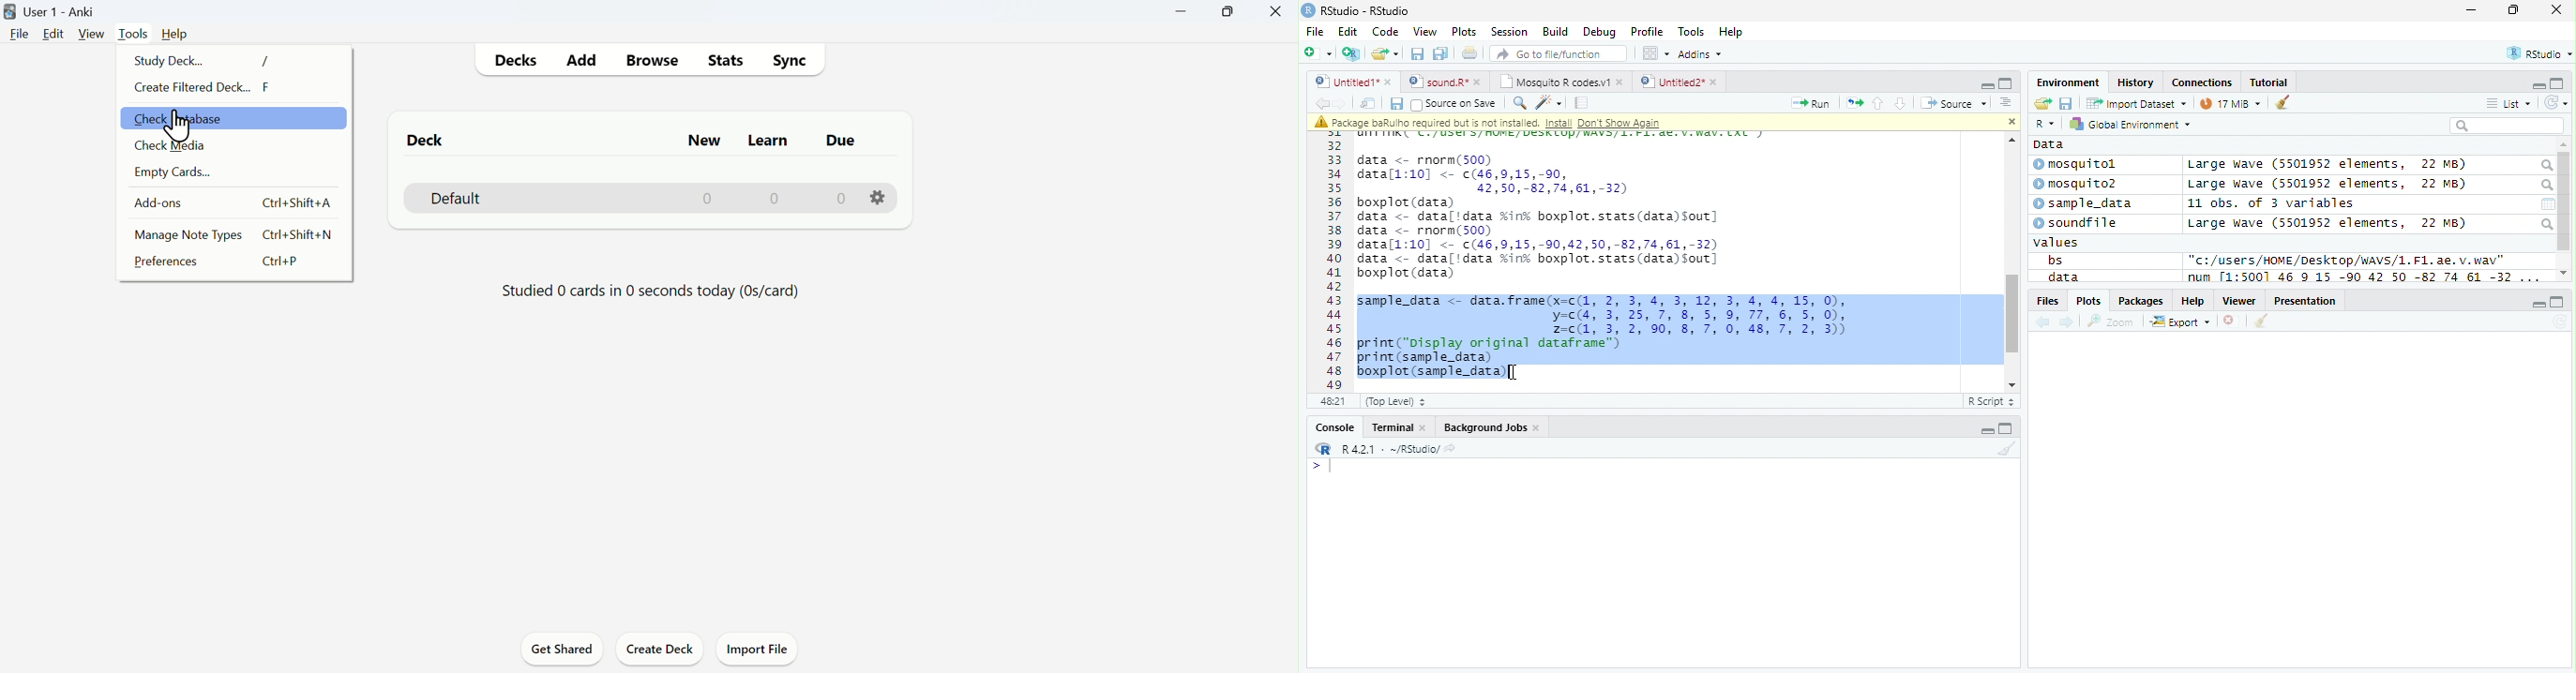 The height and width of the screenshot is (700, 2576). What do you see at coordinates (1559, 81) in the screenshot?
I see `Mosquito R codes.v1` at bounding box center [1559, 81].